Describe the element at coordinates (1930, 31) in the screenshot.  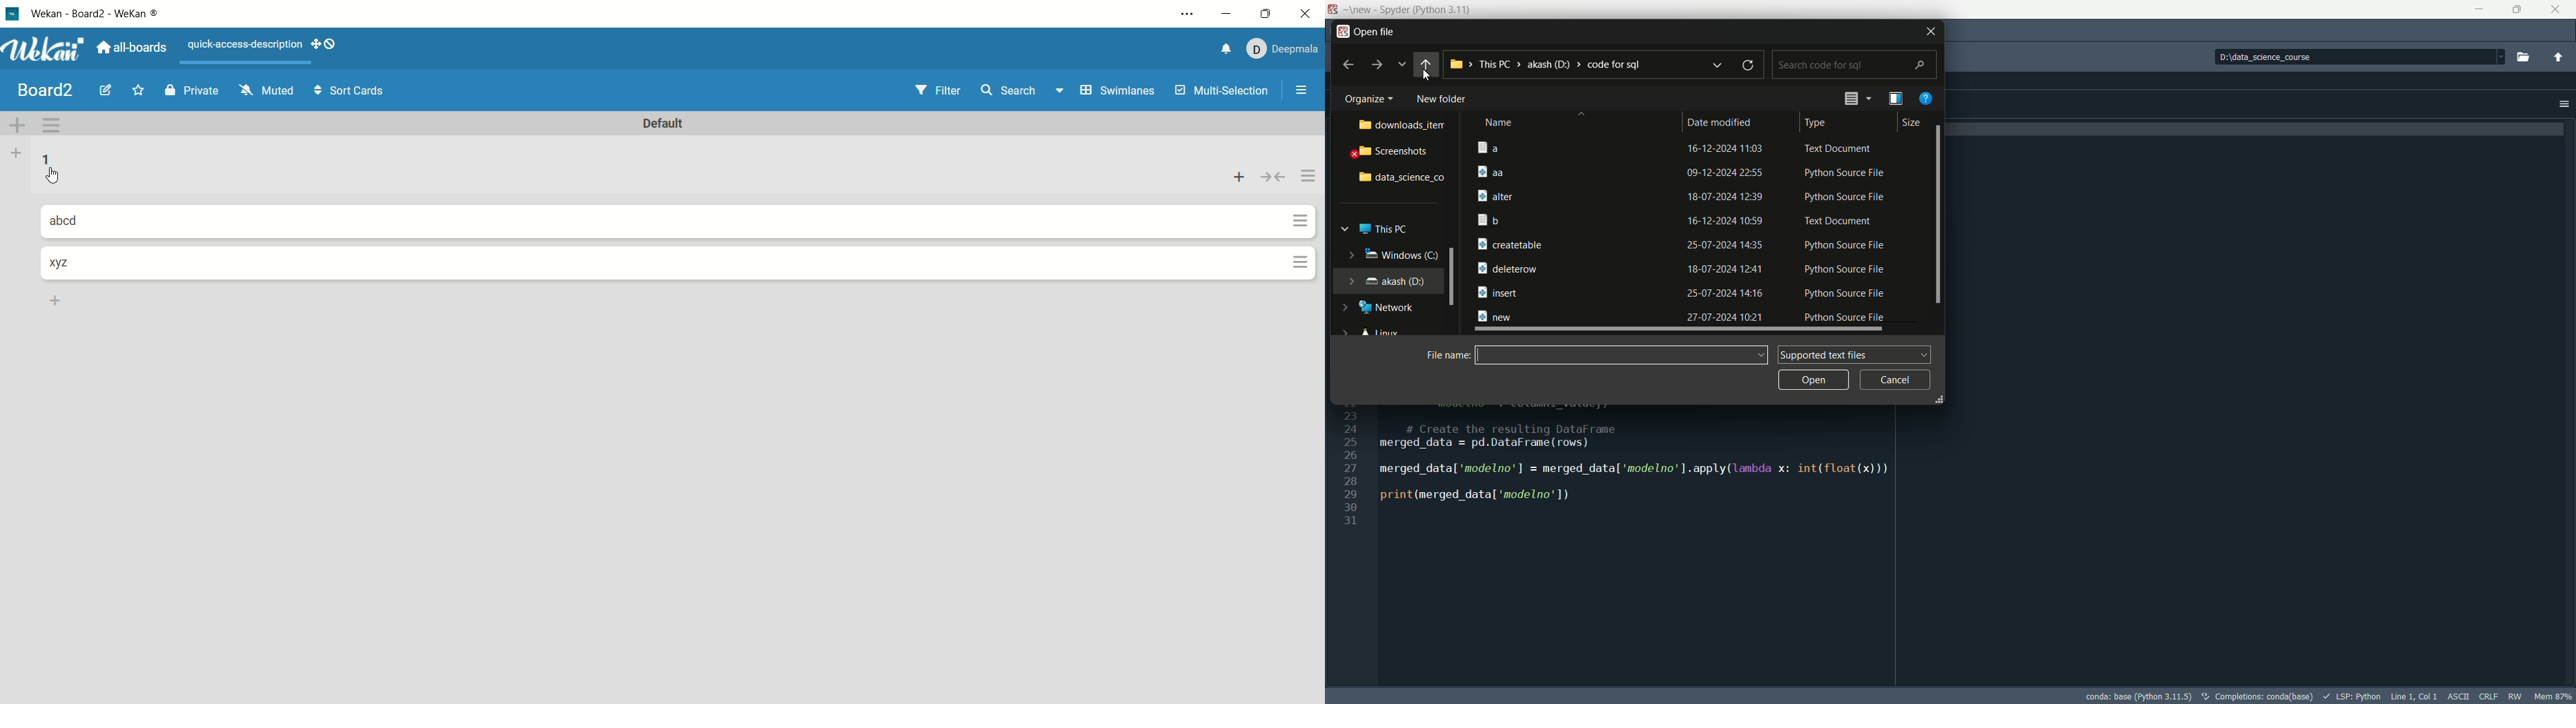
I see `close` at that location.